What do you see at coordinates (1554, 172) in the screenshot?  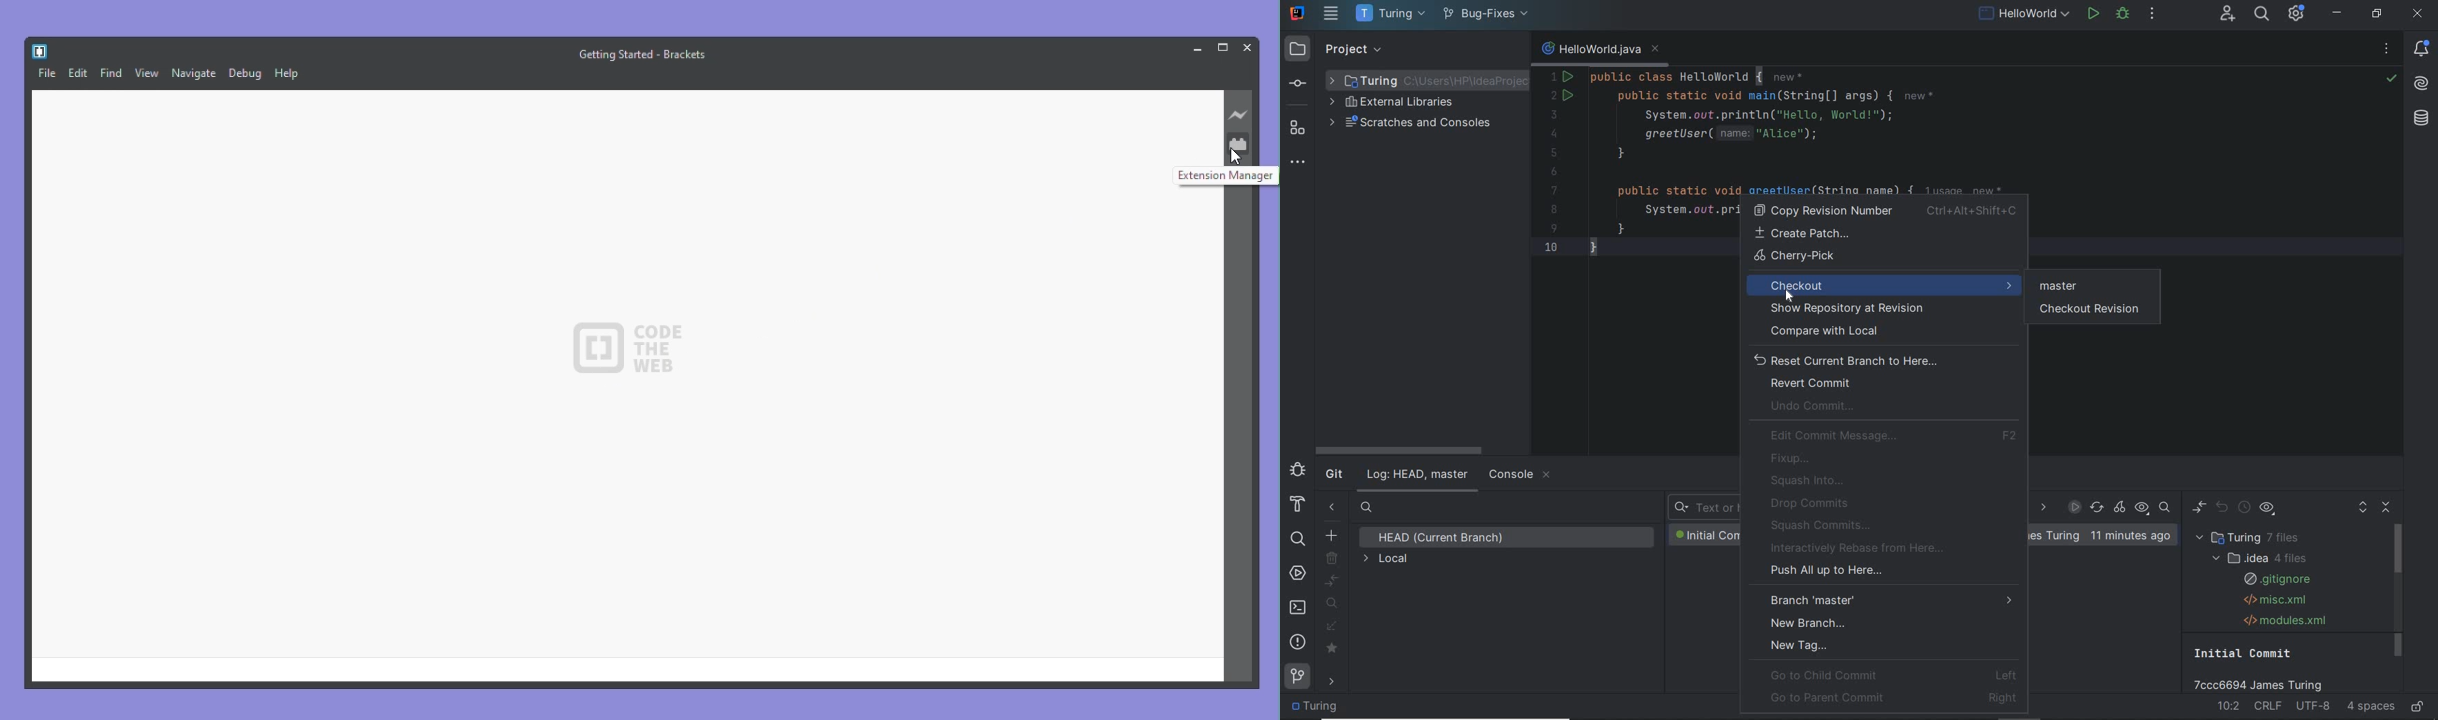 I see `6` at bounding box center [1554, 172].